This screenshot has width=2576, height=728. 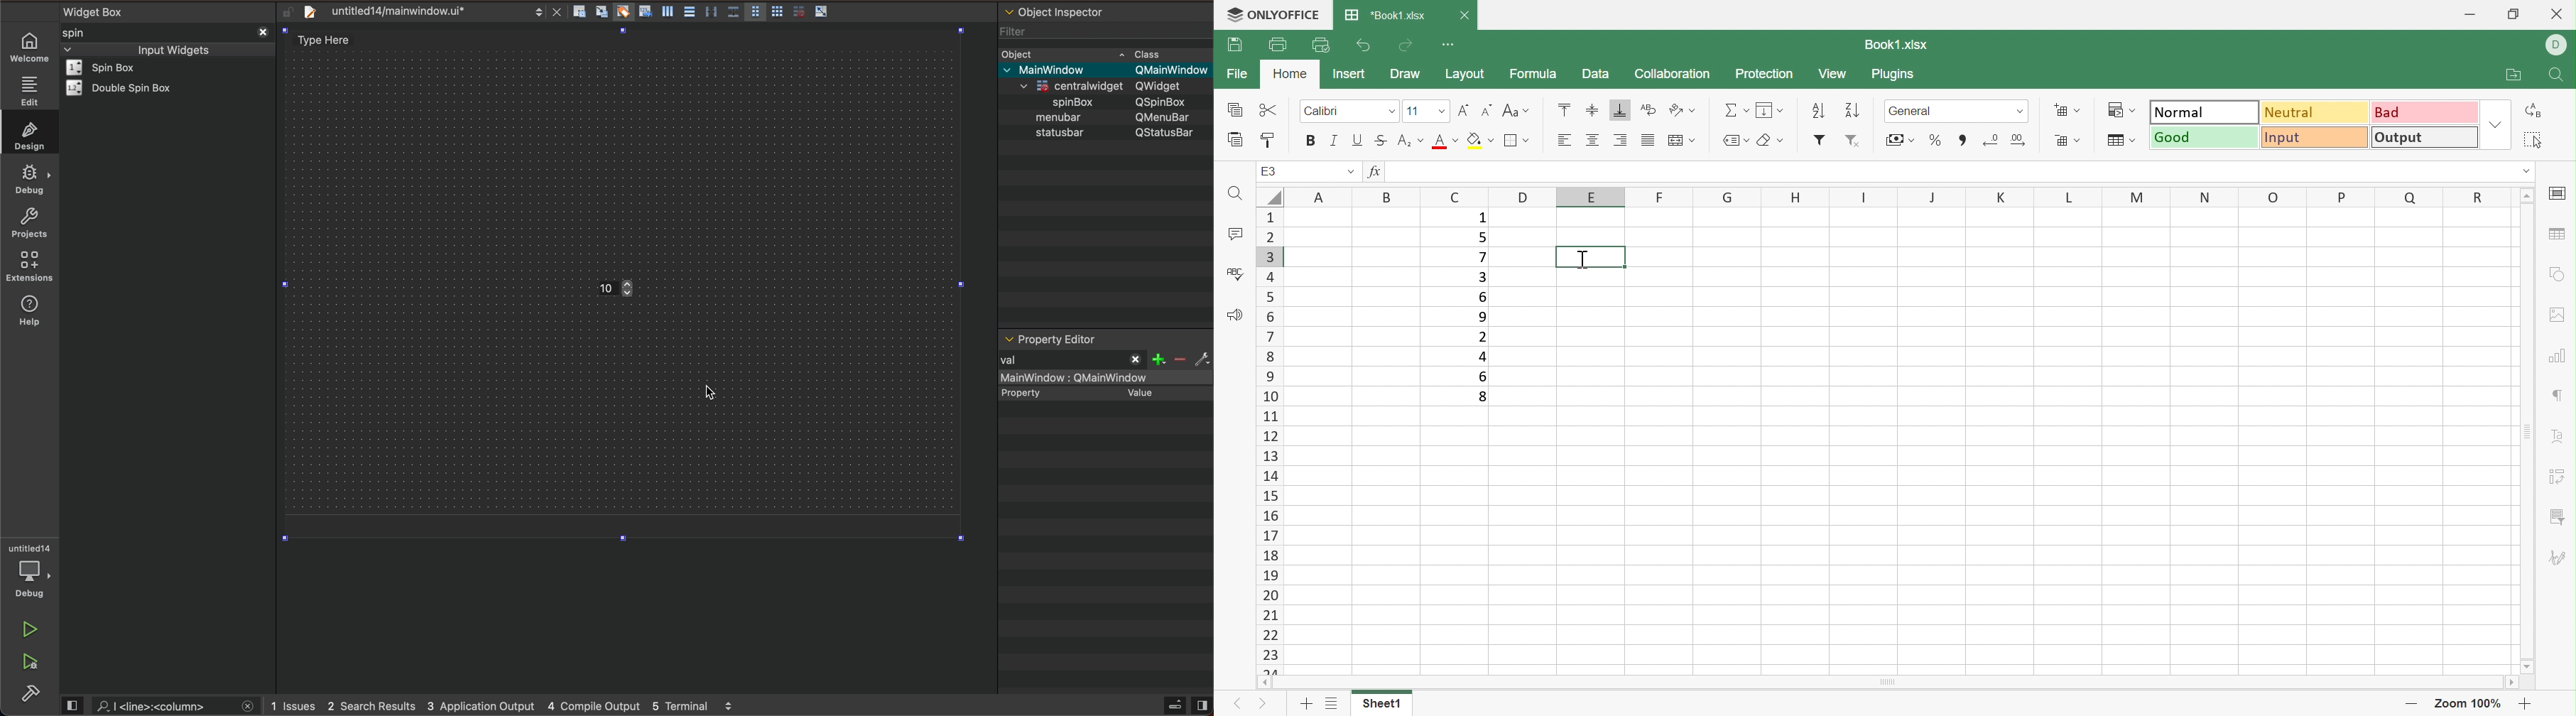 I want to click on key up, so click(x=632, y=291).